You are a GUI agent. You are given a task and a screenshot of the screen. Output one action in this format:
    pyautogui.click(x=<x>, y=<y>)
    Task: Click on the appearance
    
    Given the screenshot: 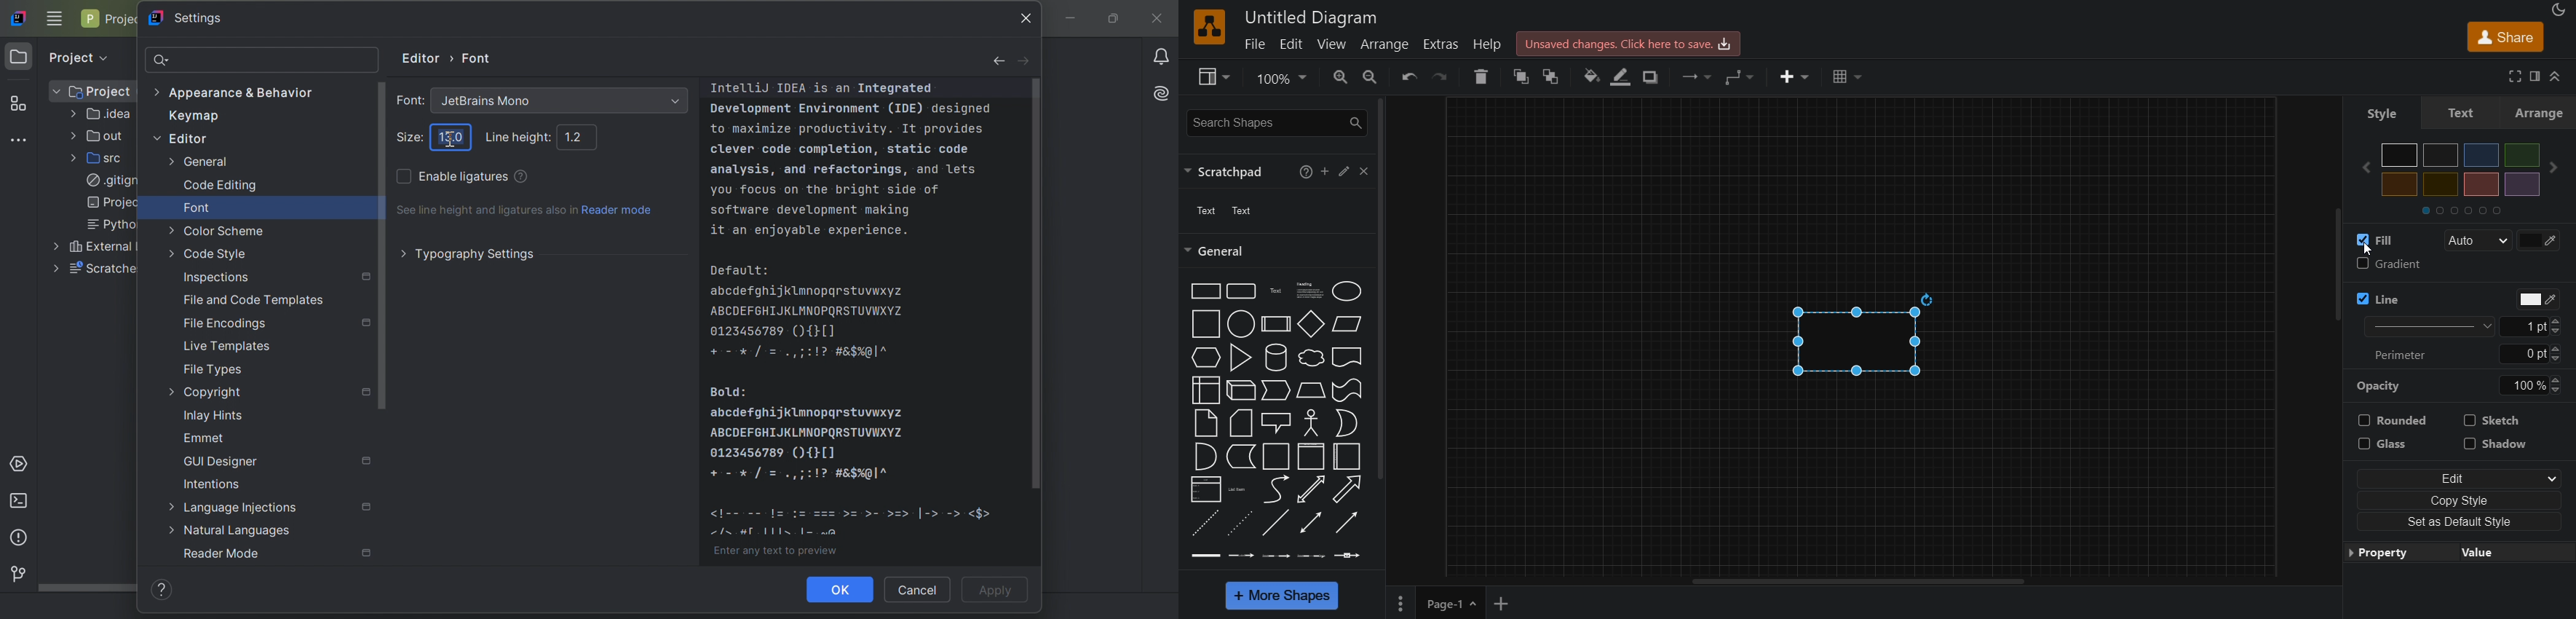 What is the action you would take?
    pyautogui.click(x=2559, y=9)
    